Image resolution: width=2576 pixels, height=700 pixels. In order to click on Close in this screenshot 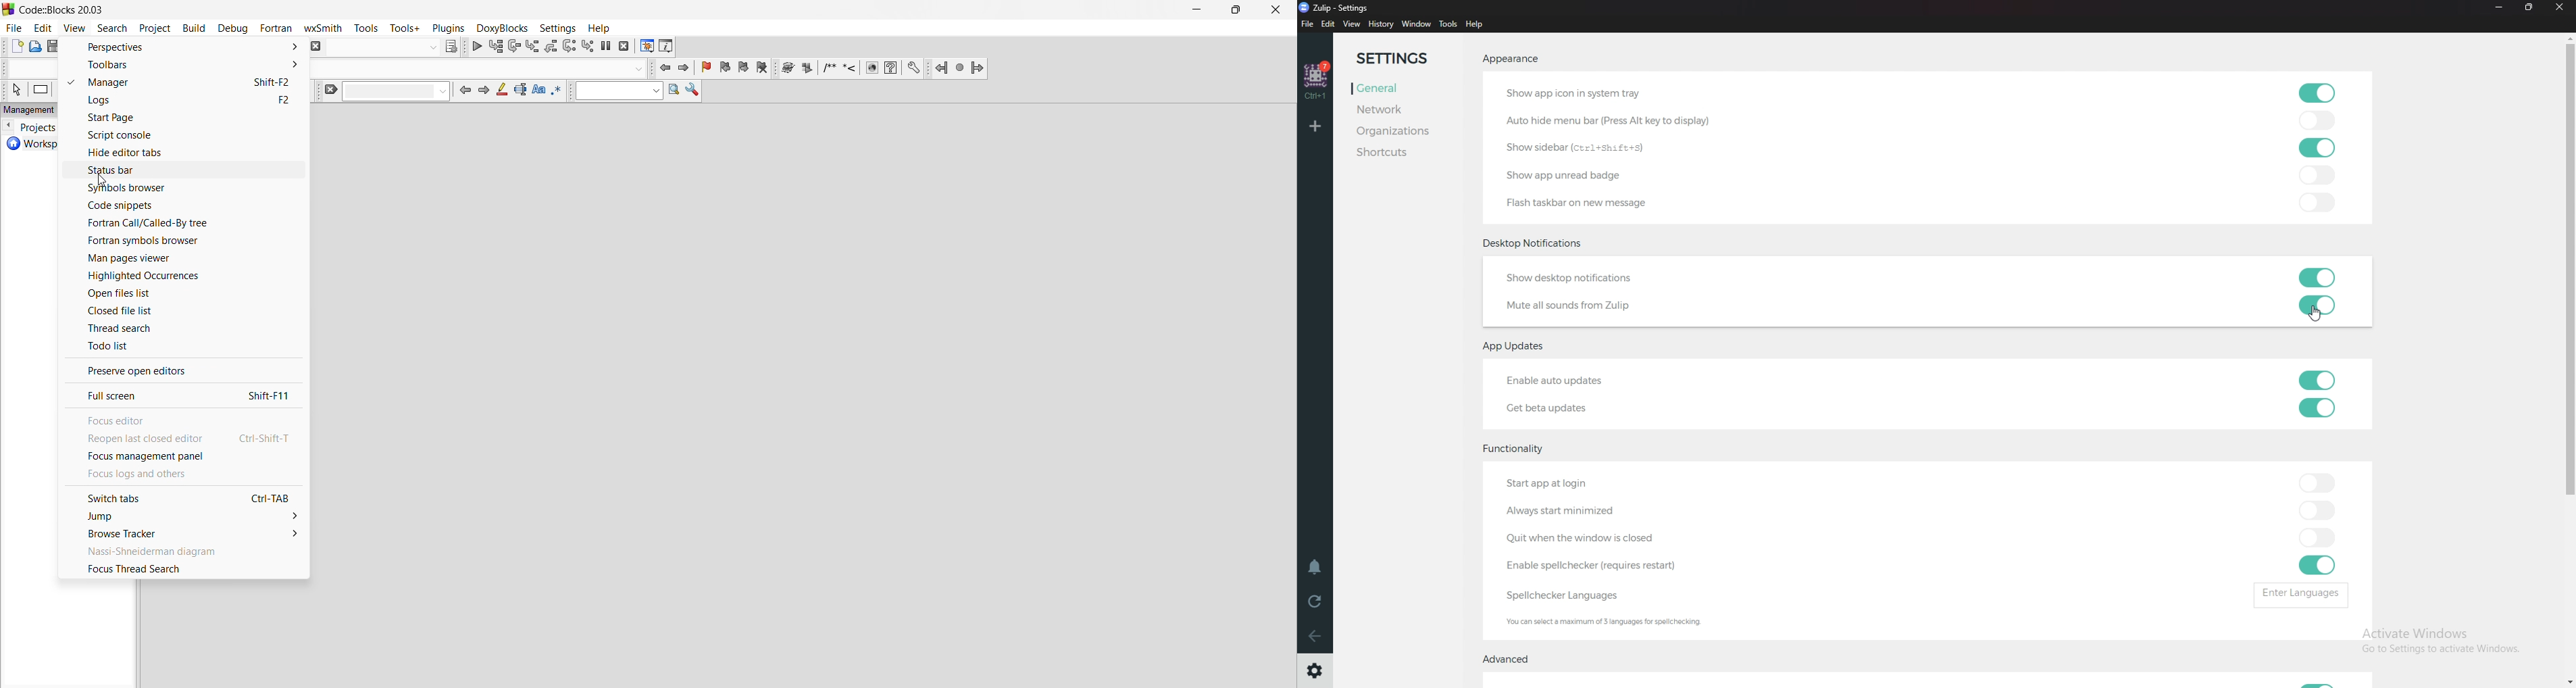, I will do `click(2561, 9)`.